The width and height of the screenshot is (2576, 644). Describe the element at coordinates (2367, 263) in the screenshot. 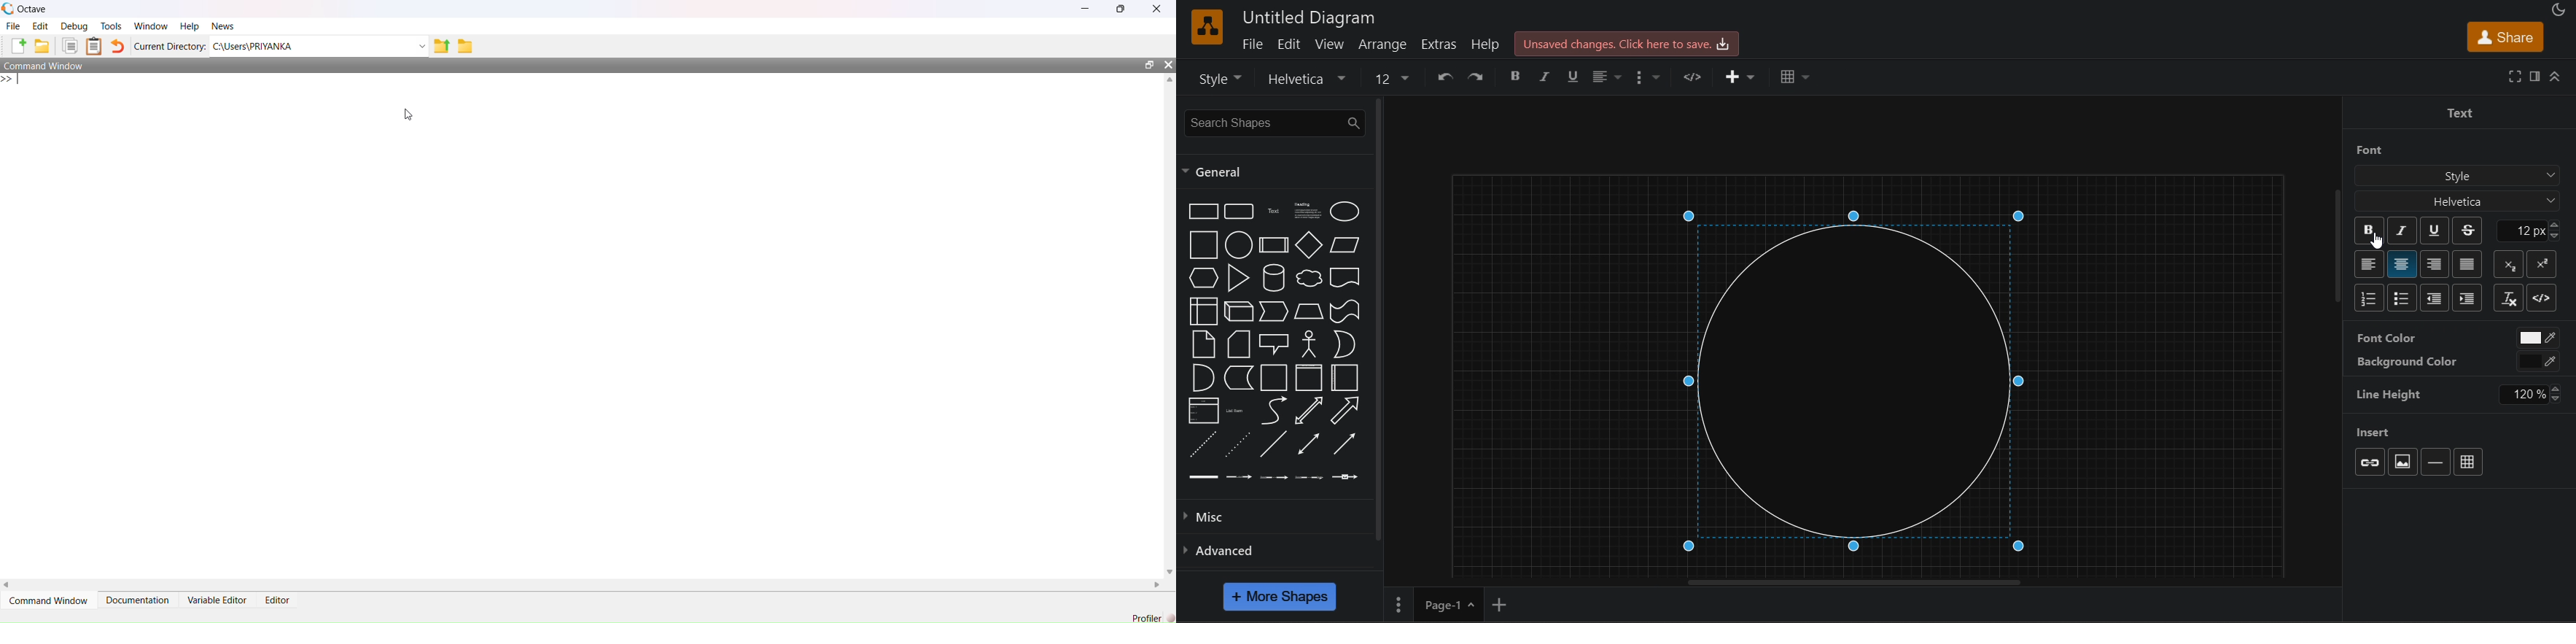

I see `left align` at that location.